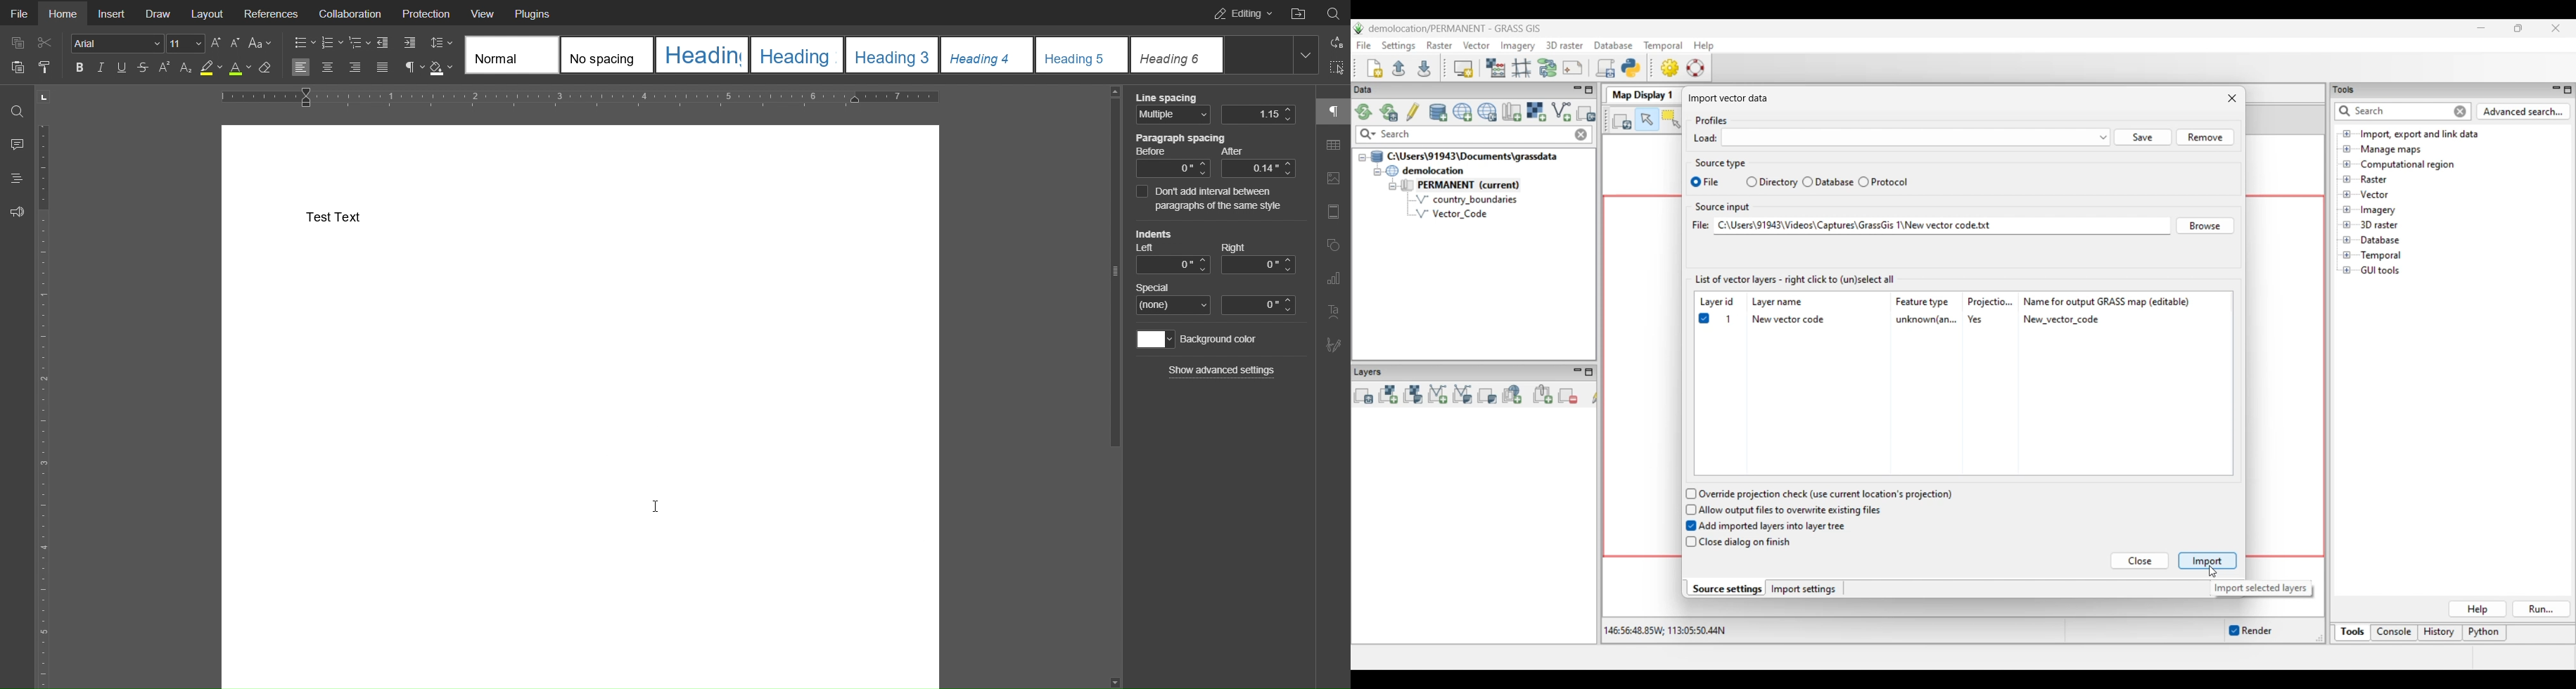 This screenshot has height=700, width=2576. I want to click on View, so click(484, 13).